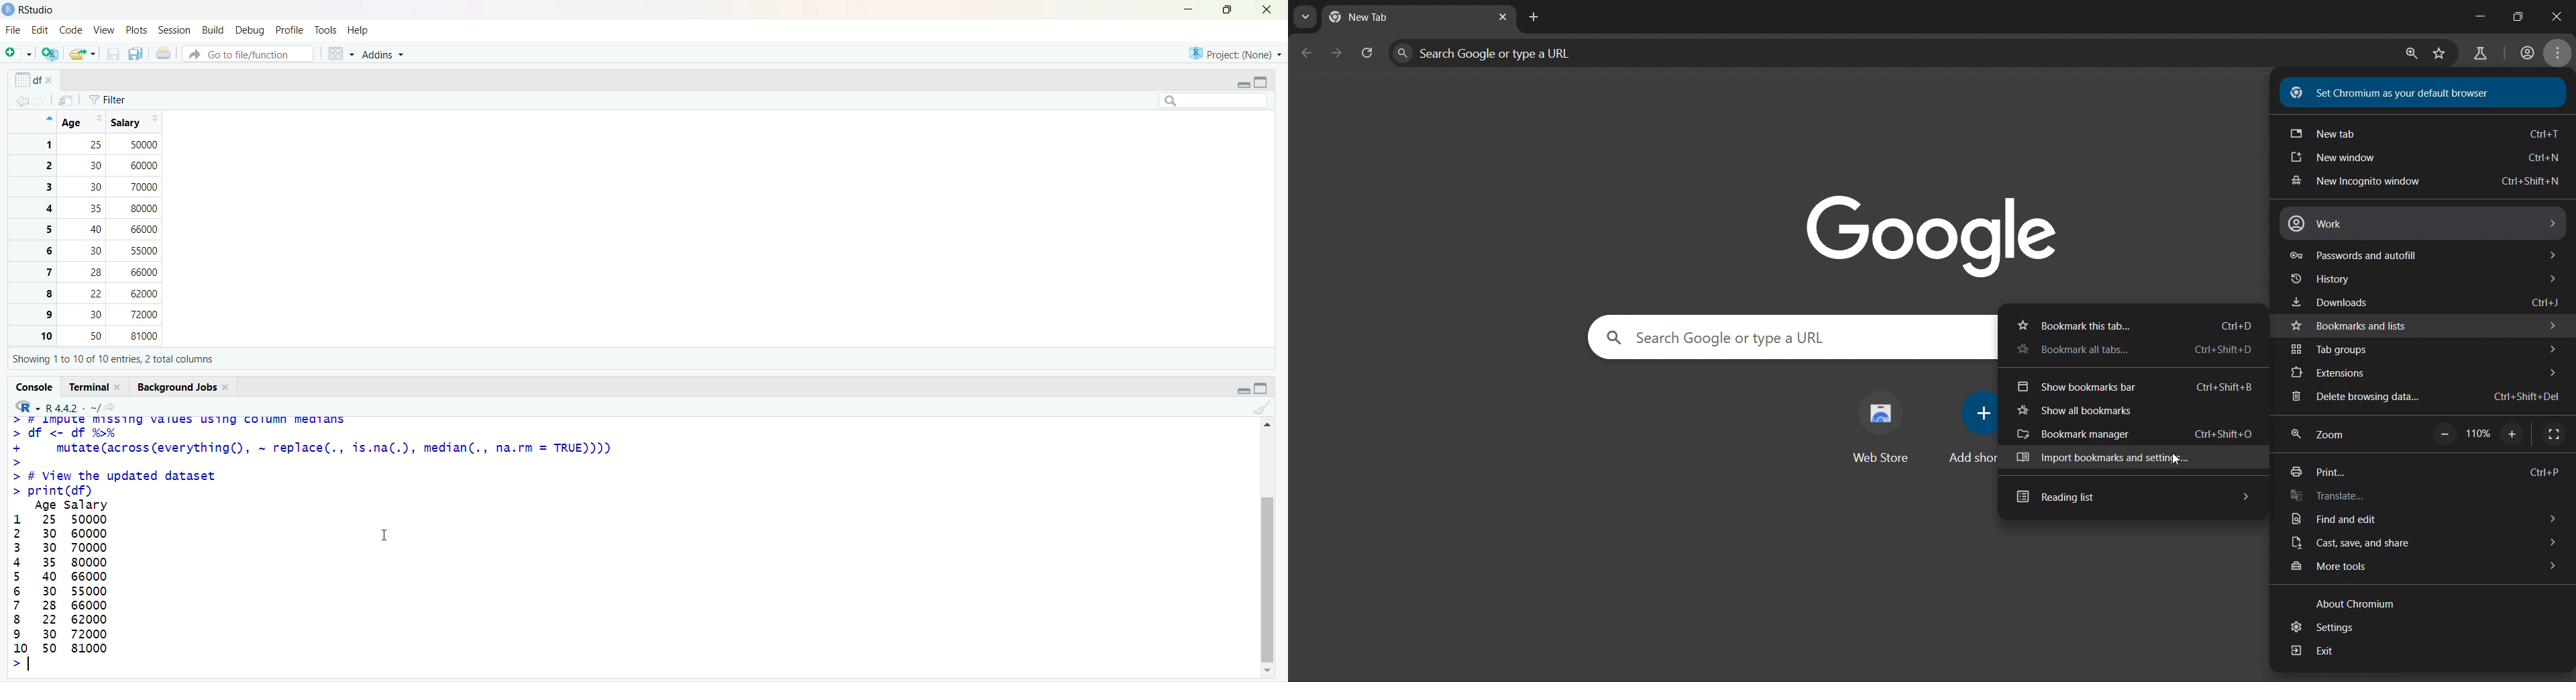 Image resolution: width=2576 pixels, height=700 pixels. Describe the element at coordinates (35, 386) in the screenshot. I see `console` at that location.